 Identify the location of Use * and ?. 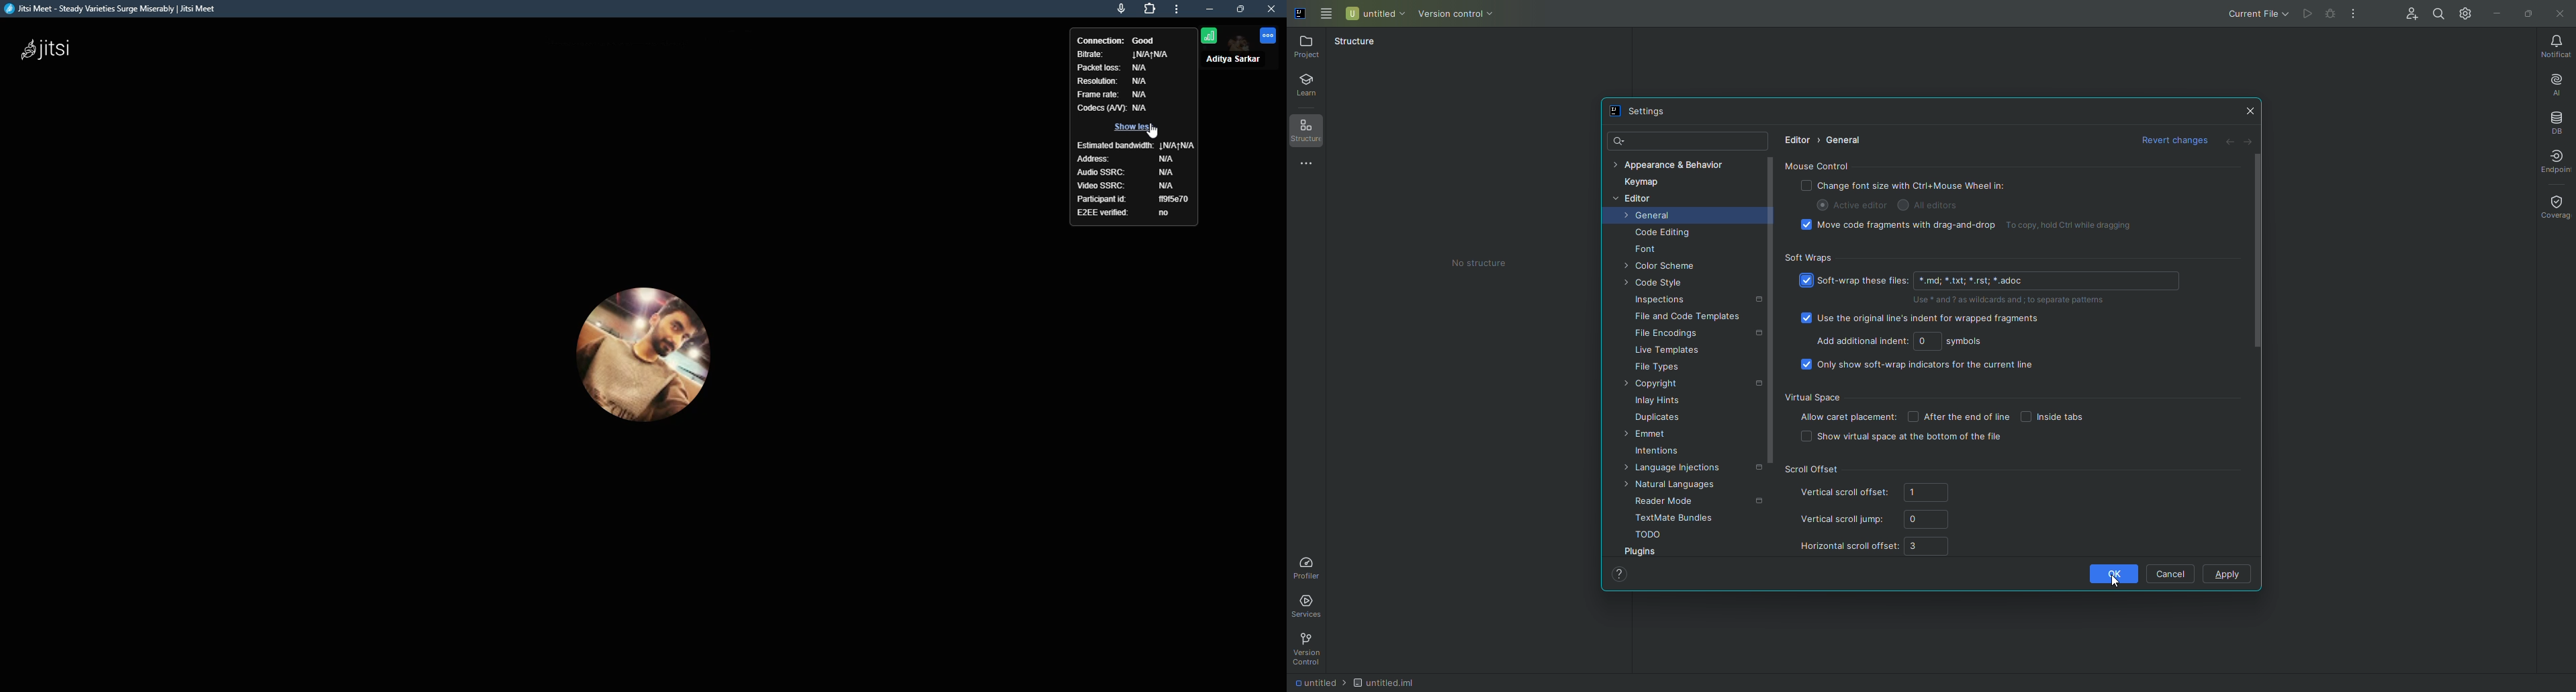
(2013, 300).